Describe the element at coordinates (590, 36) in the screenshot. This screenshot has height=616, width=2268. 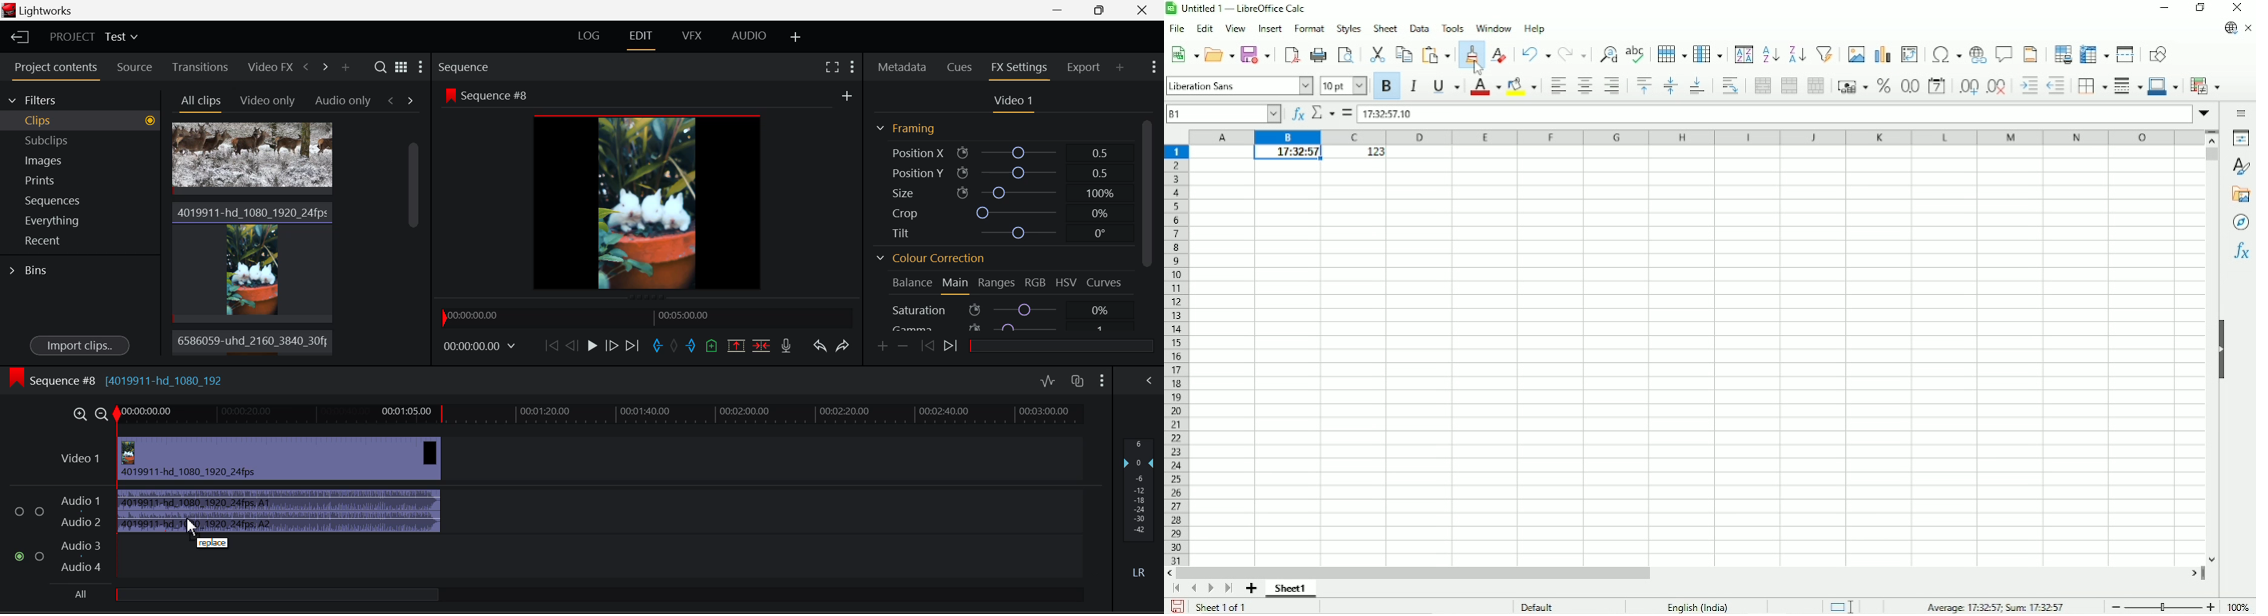
I see `LOG Layout` at that location.